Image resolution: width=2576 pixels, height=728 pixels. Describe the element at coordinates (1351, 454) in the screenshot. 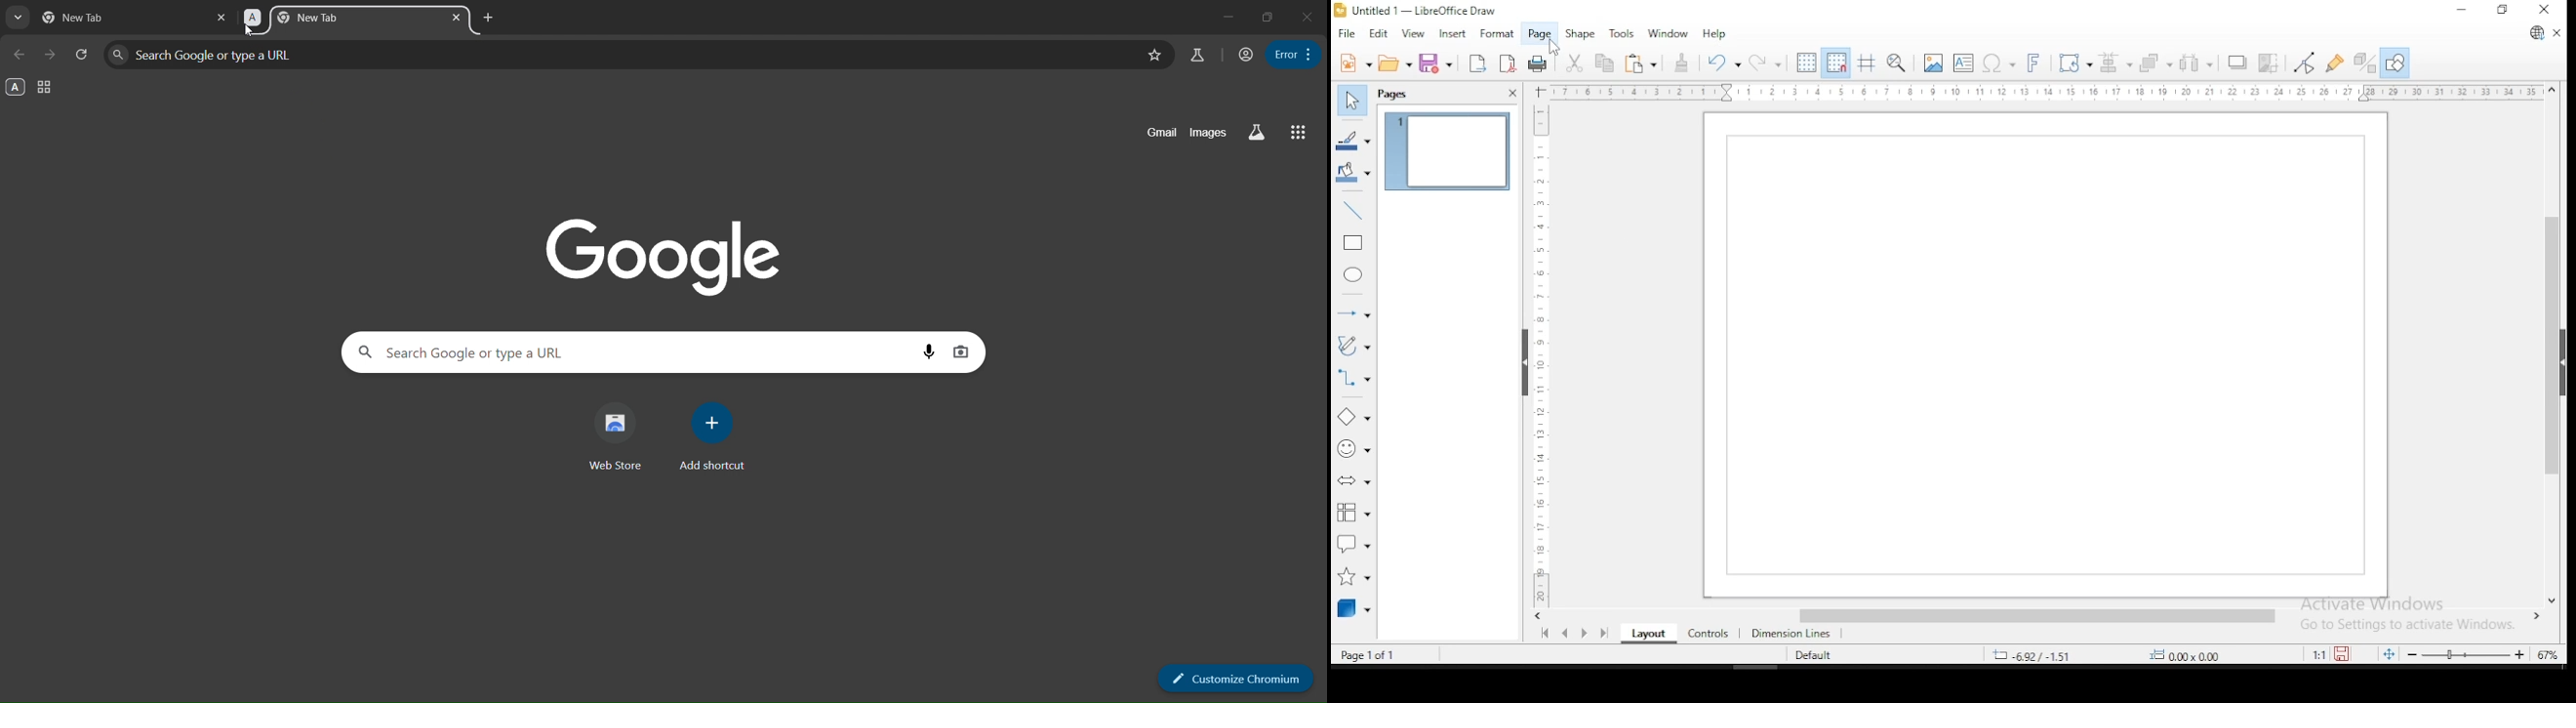

I see `symbol shapes` at that location.